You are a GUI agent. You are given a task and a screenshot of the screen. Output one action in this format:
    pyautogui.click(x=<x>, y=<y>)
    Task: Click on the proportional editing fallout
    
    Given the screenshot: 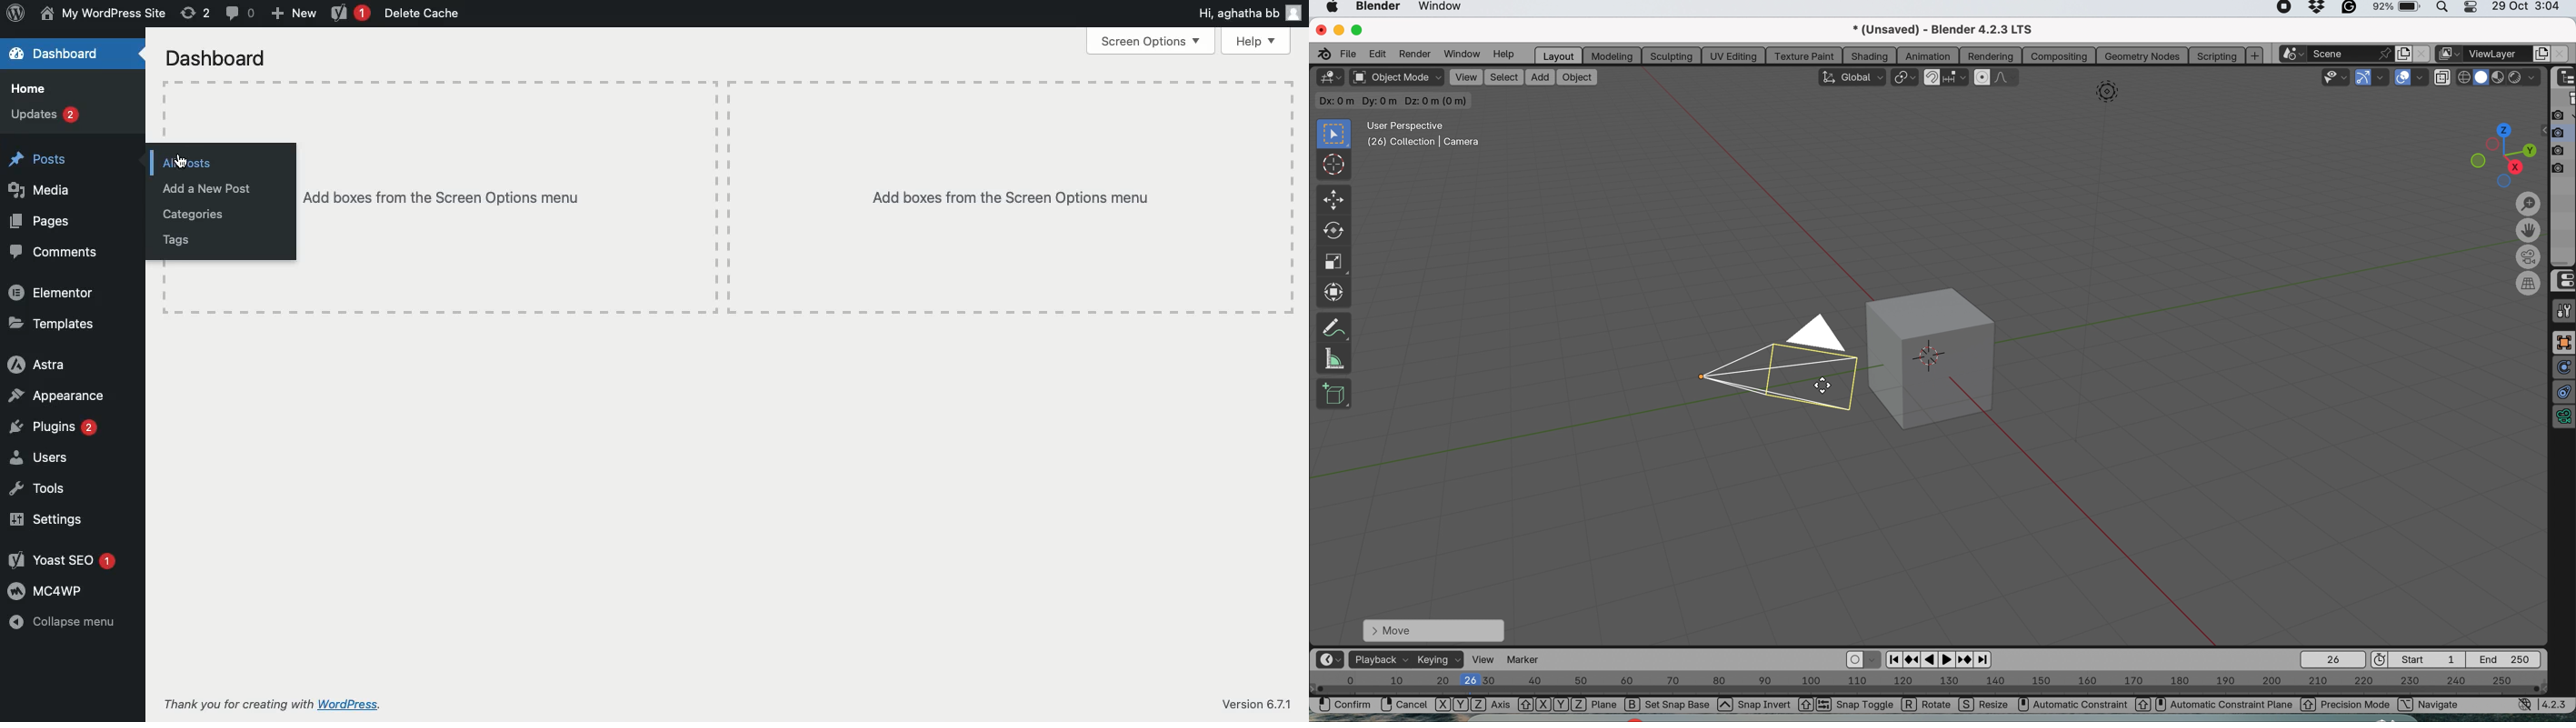 What is the action you would take?
    pyautogui.click(x=2008, y=78)
    